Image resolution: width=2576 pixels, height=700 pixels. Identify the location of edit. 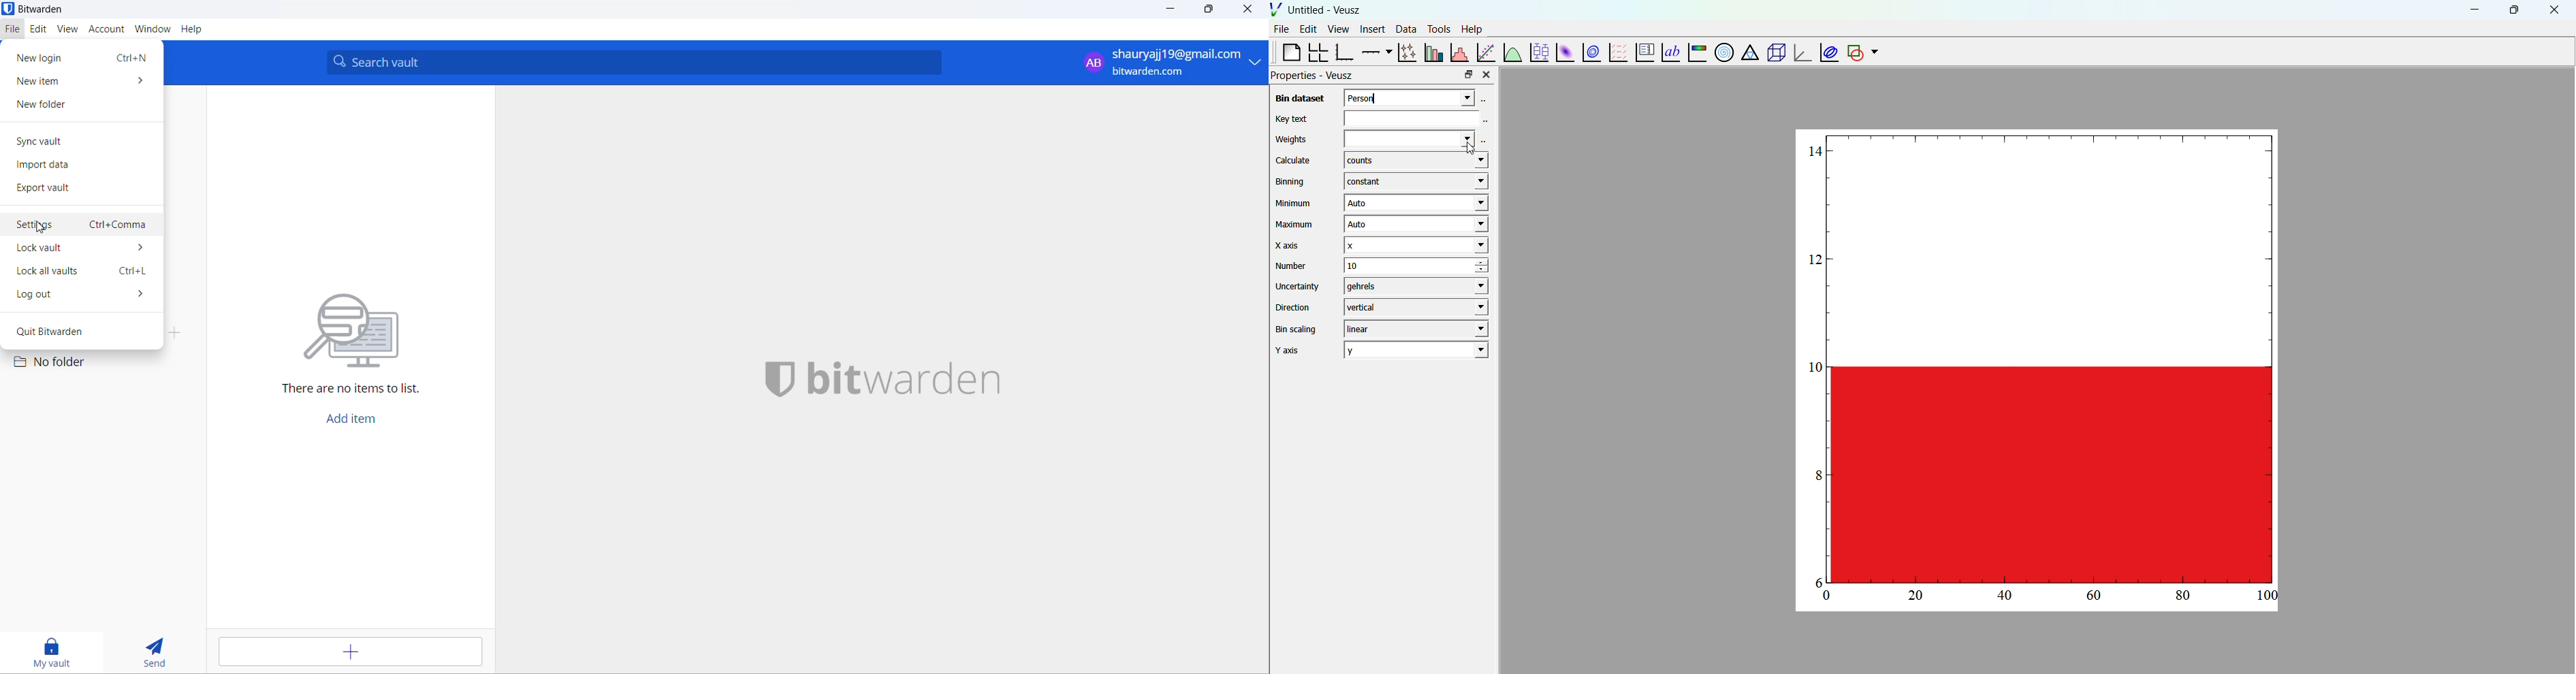
(38, 29).